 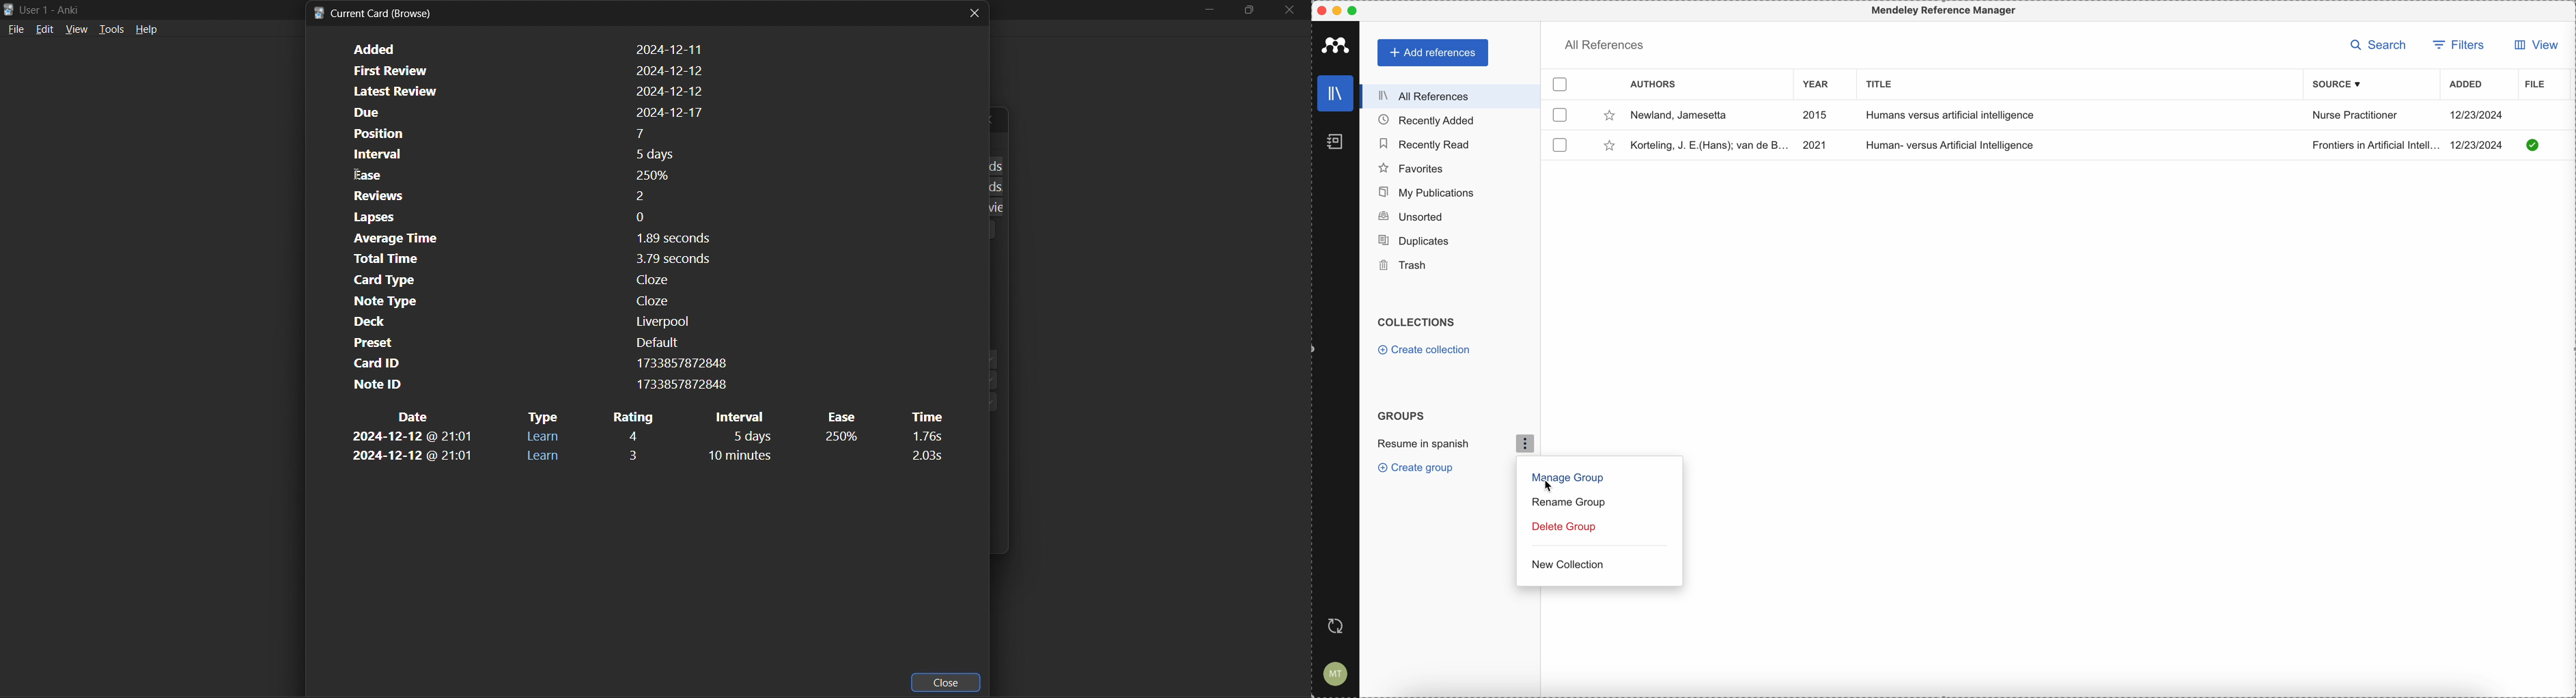 What do you see at coordinates (637, 453) in the screenshot?
I see `rating` at bounding box center [637, 453].